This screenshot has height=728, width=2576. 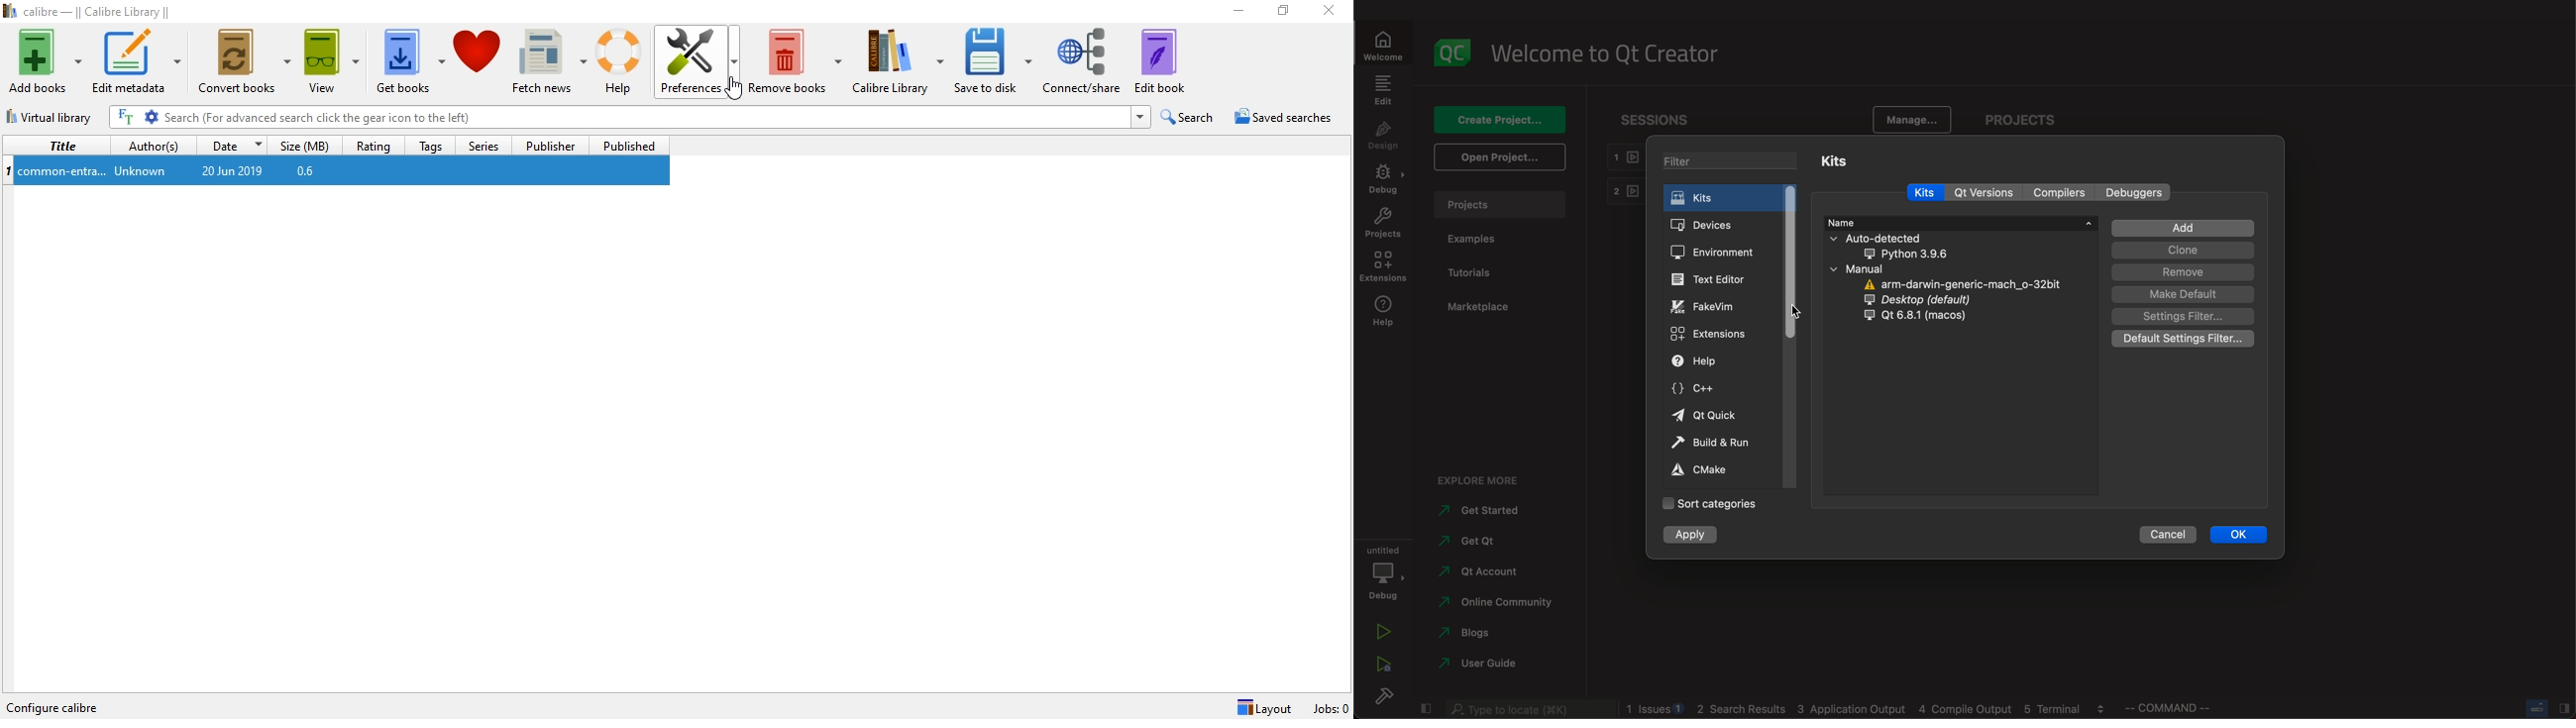 What do you see at coordinates (1933, 270) in the screenshot?
I see `manual` at bounding box center [1933, 270].